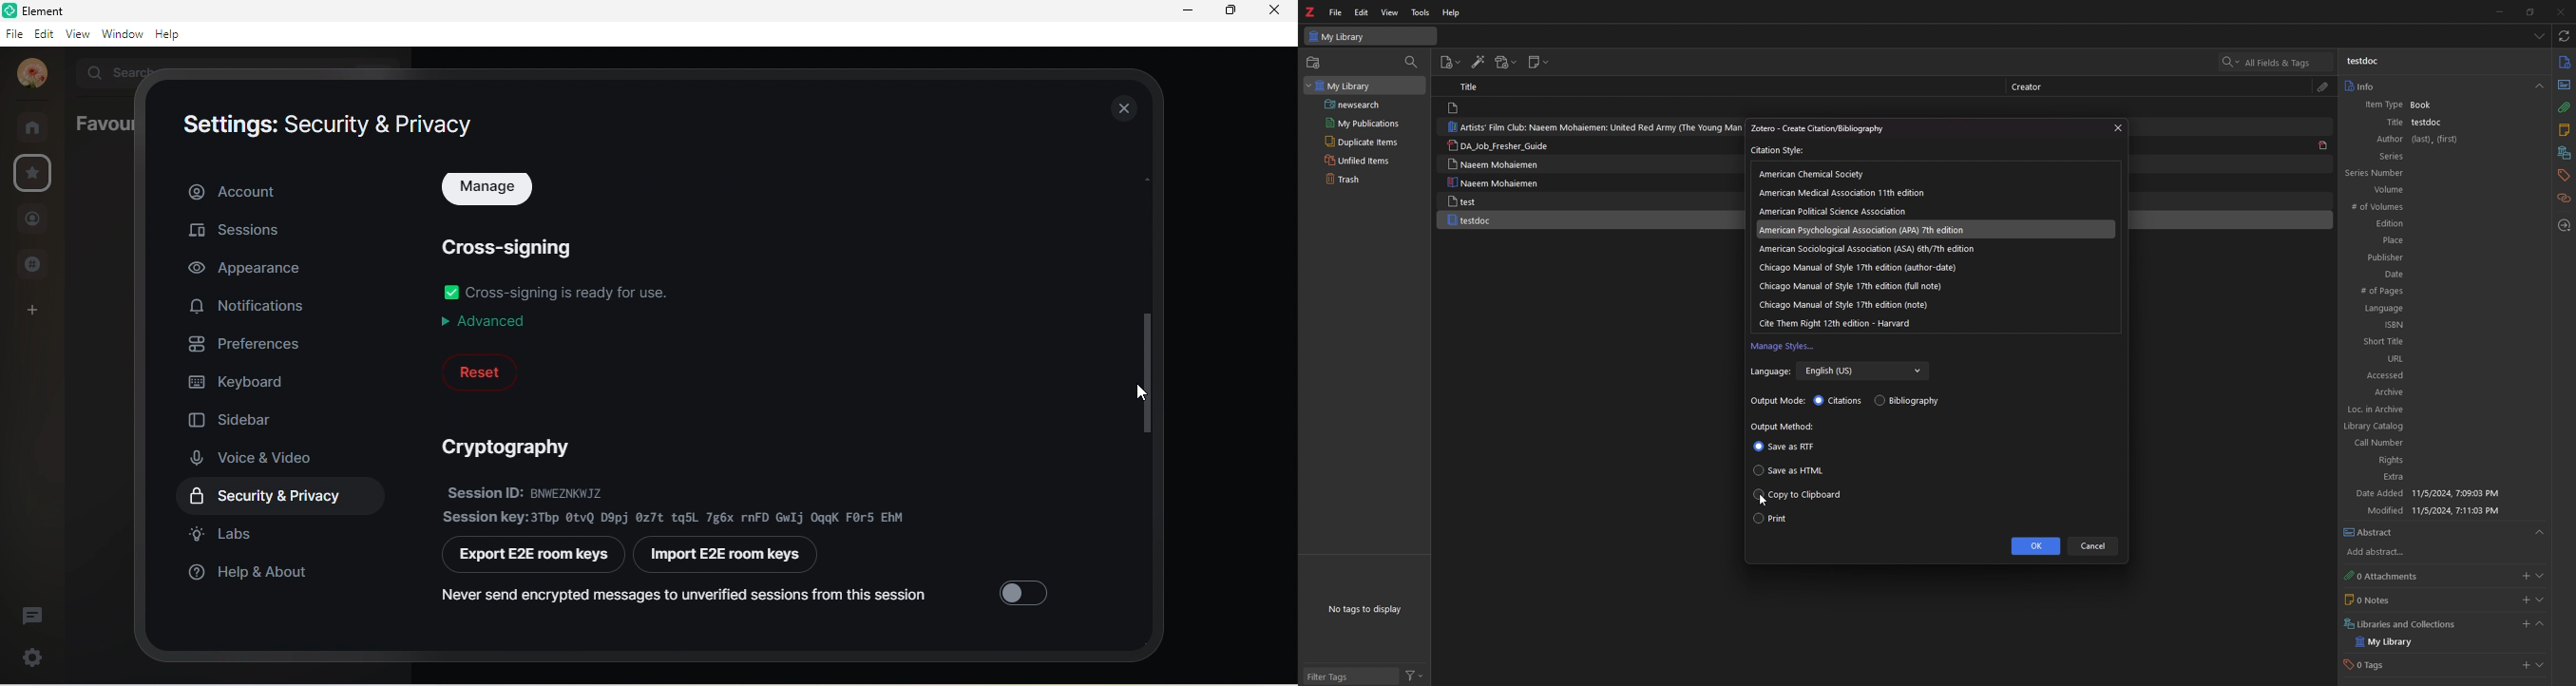 The height and width of the screenshot is (700, 2576). Describe the element at coordinates (2524, 576) in the screenshot. I see `add attachment` at that location.